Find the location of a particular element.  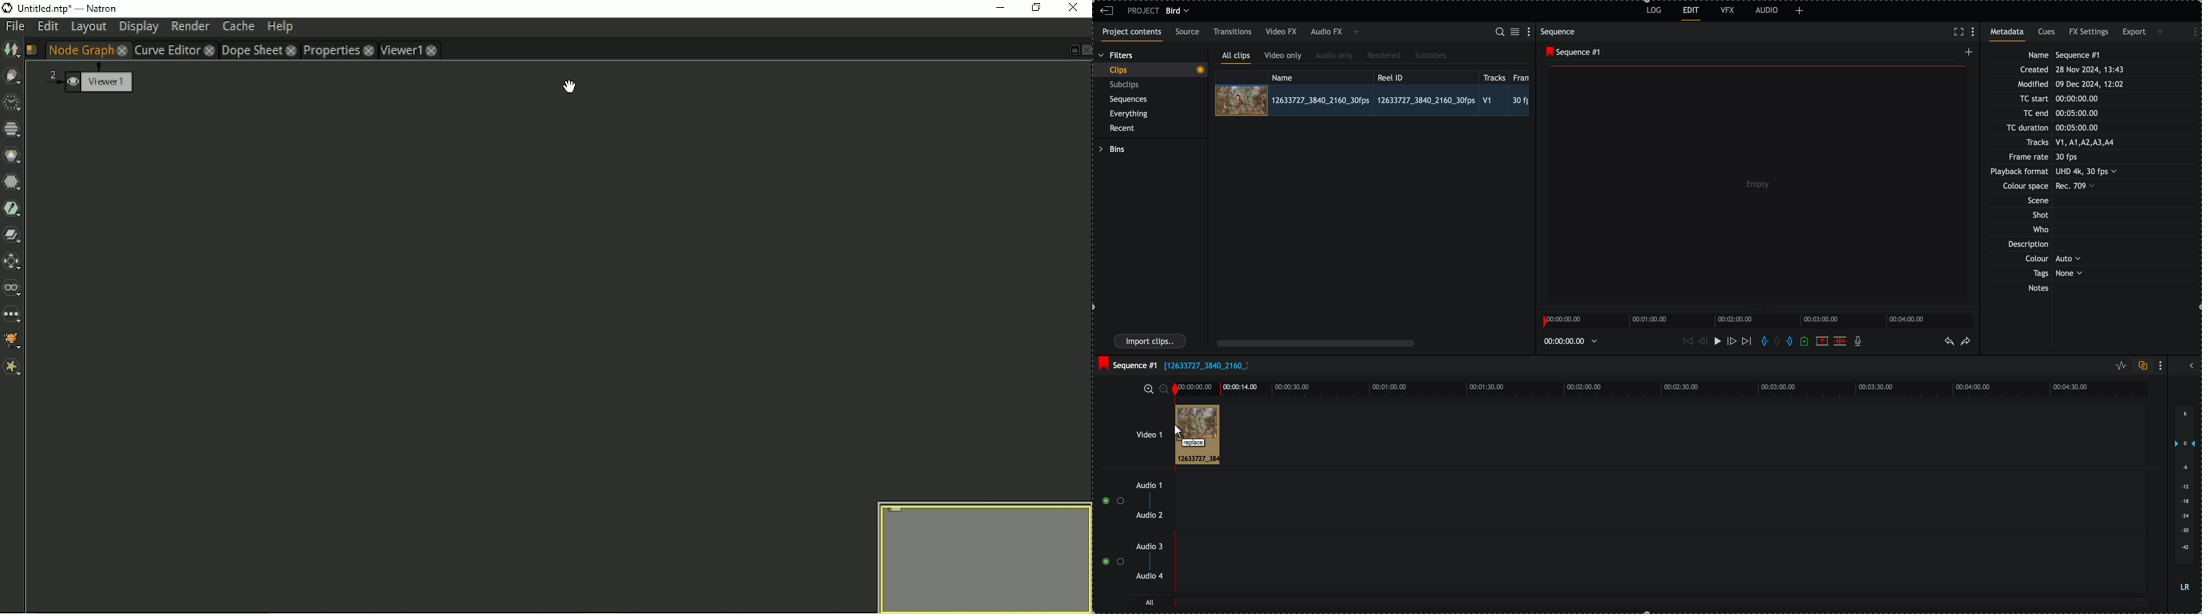

move backward is located at coordinates (1687, 343).